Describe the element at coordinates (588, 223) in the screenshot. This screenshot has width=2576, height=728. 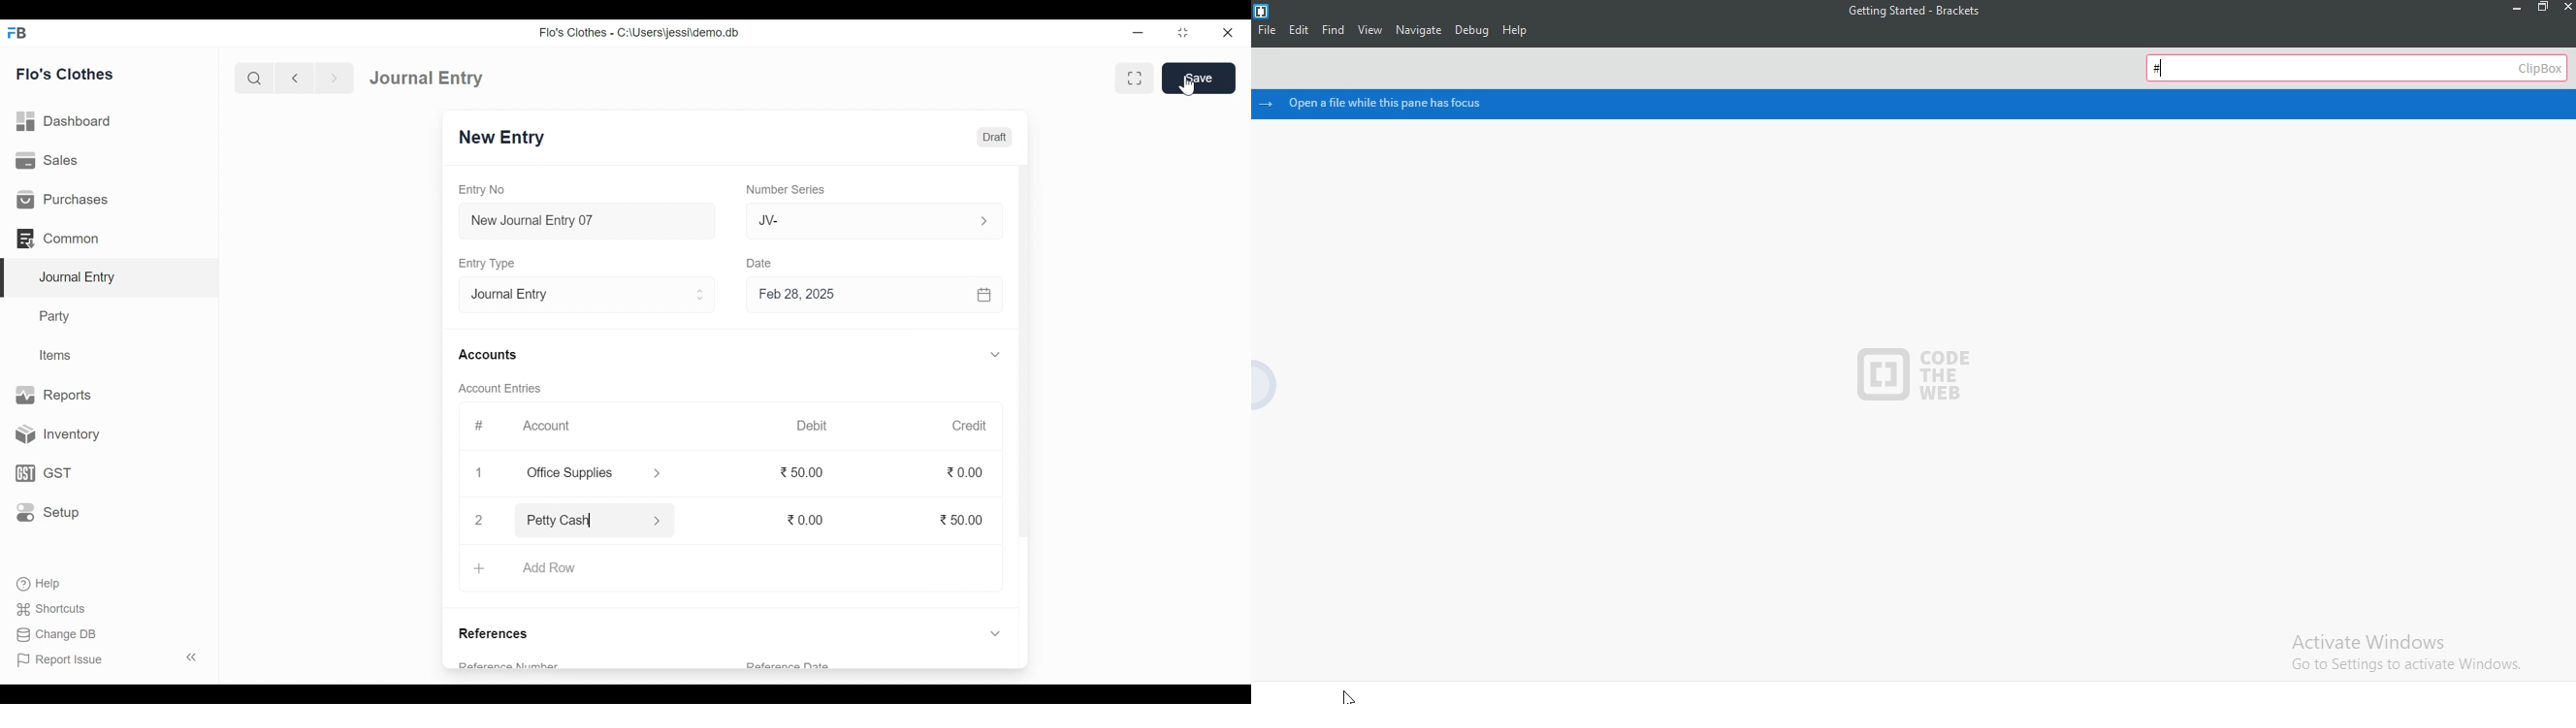
I see `New Journal Entry 07` at that location.